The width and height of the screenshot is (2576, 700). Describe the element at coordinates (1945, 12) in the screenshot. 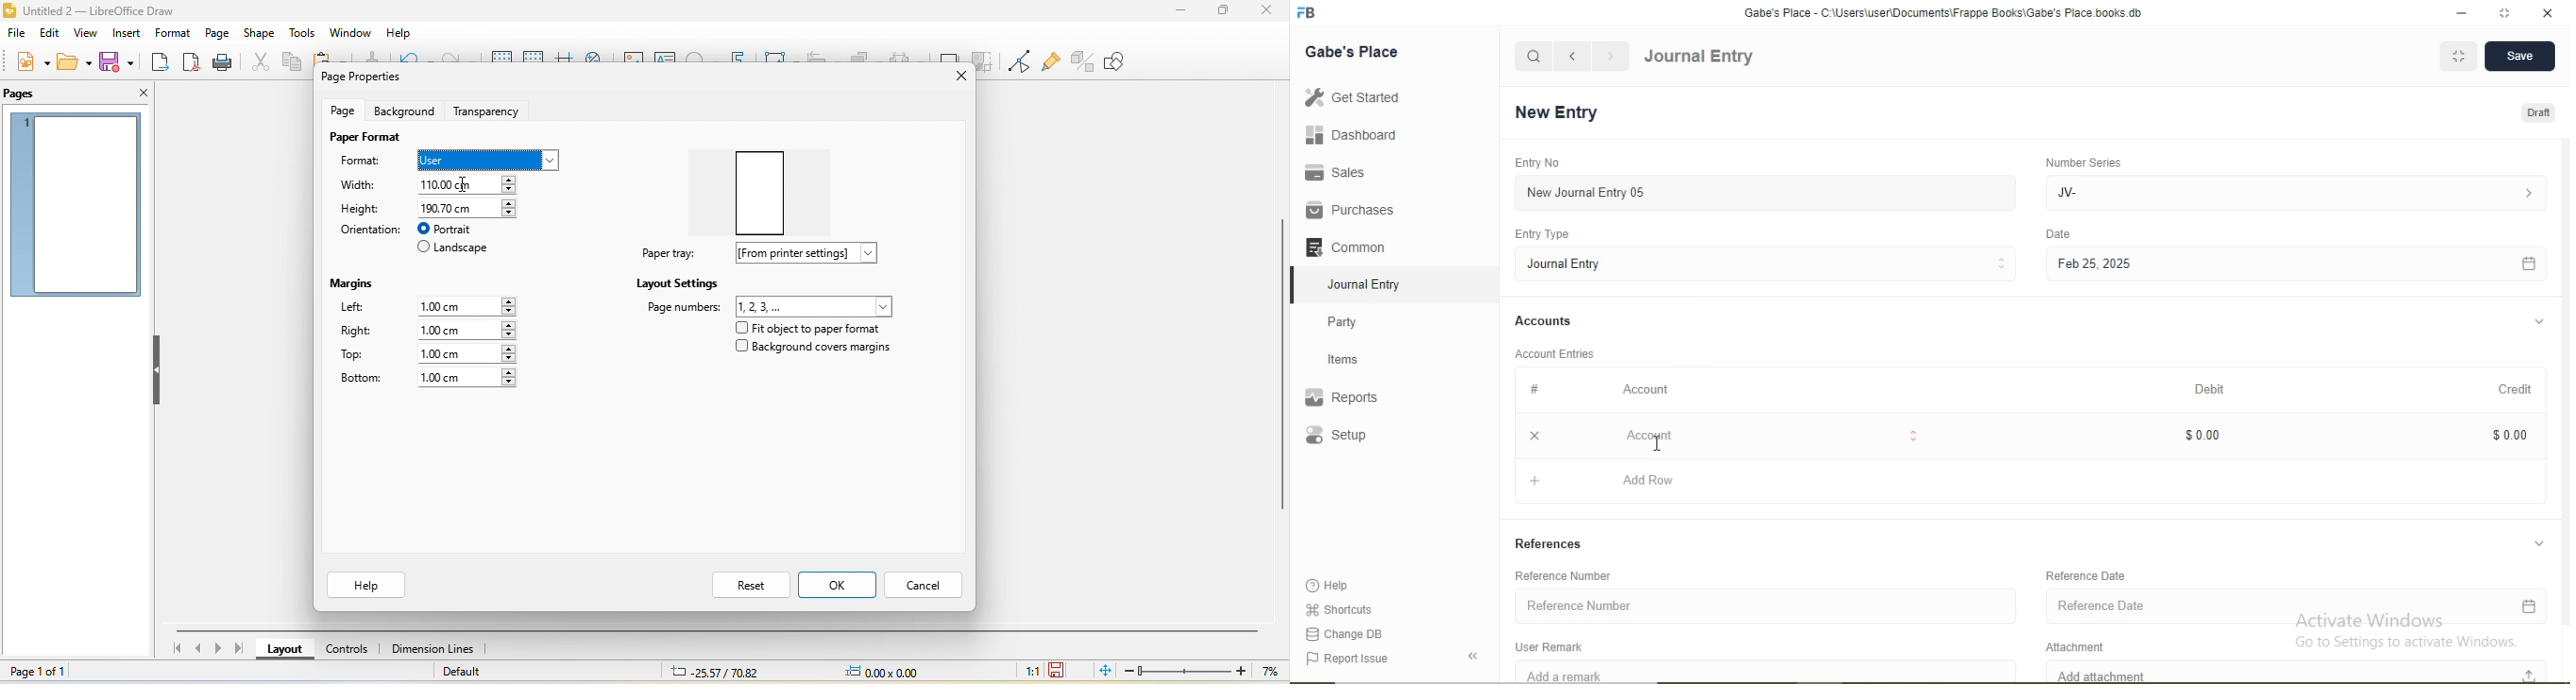

I see `Gabe's Place - C:\Users\useriDocuments\Frappe Books\Gabe's Place books.db` at that location.